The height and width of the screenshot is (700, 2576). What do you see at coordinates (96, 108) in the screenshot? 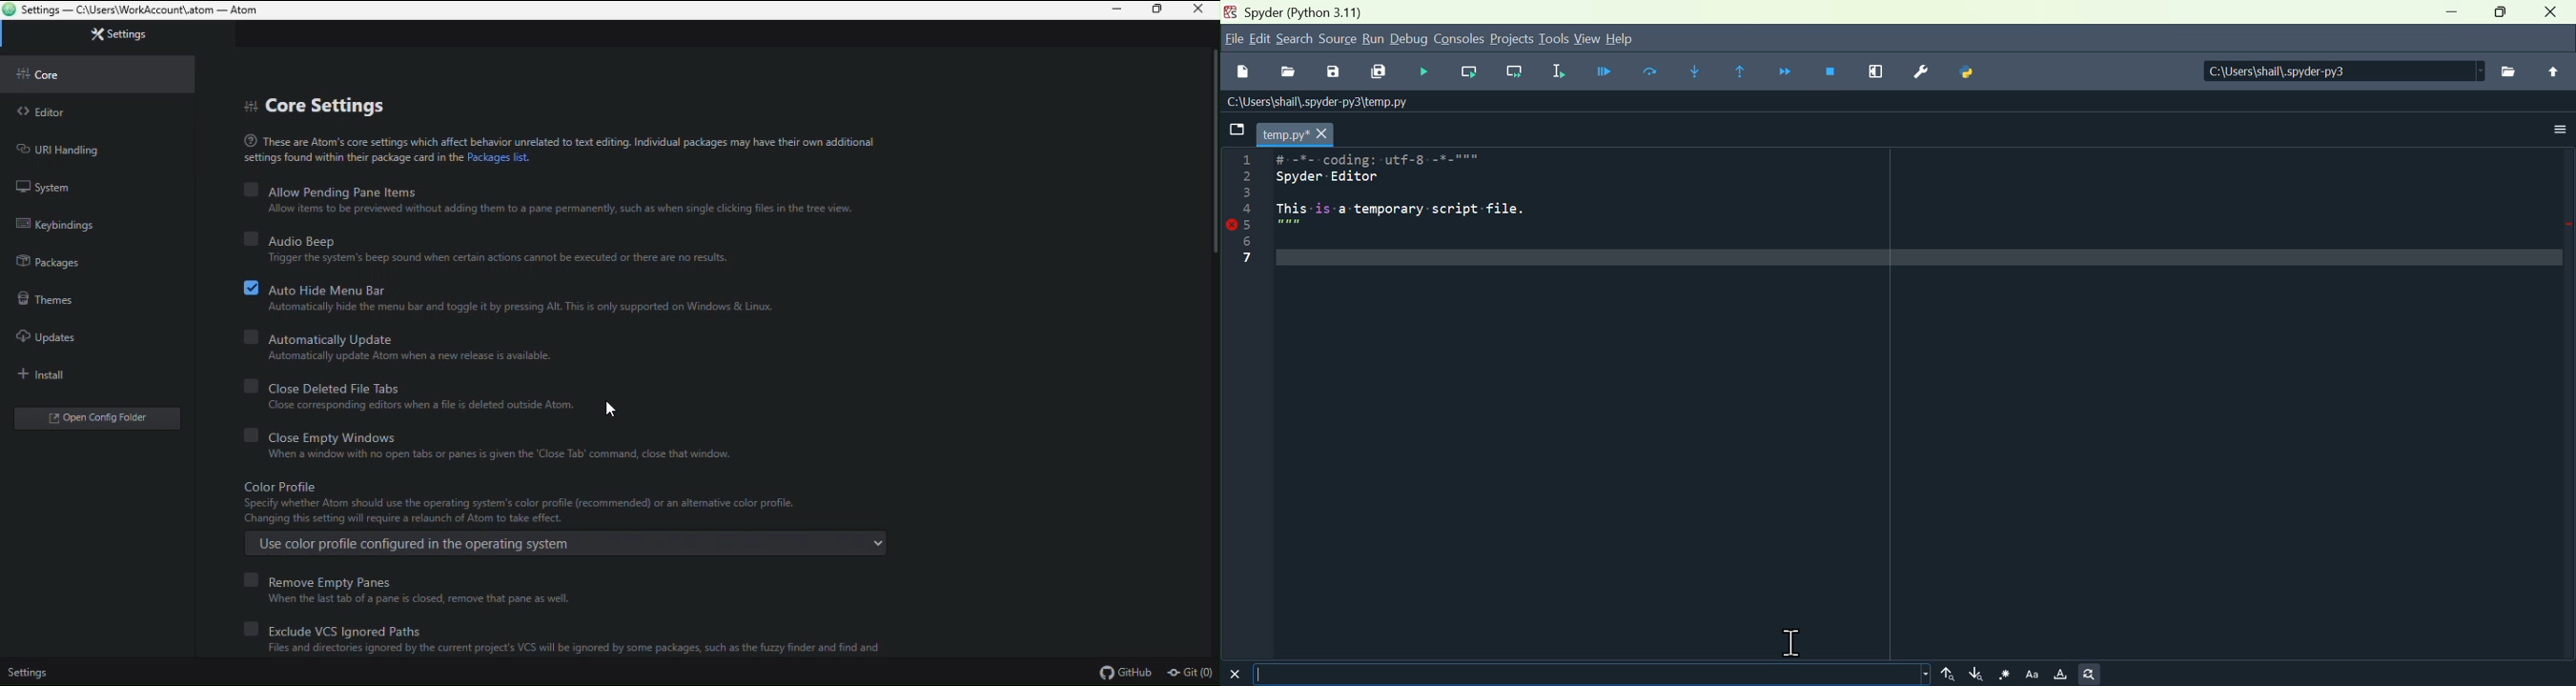
I see `editor` at bounding box center [96, 108].